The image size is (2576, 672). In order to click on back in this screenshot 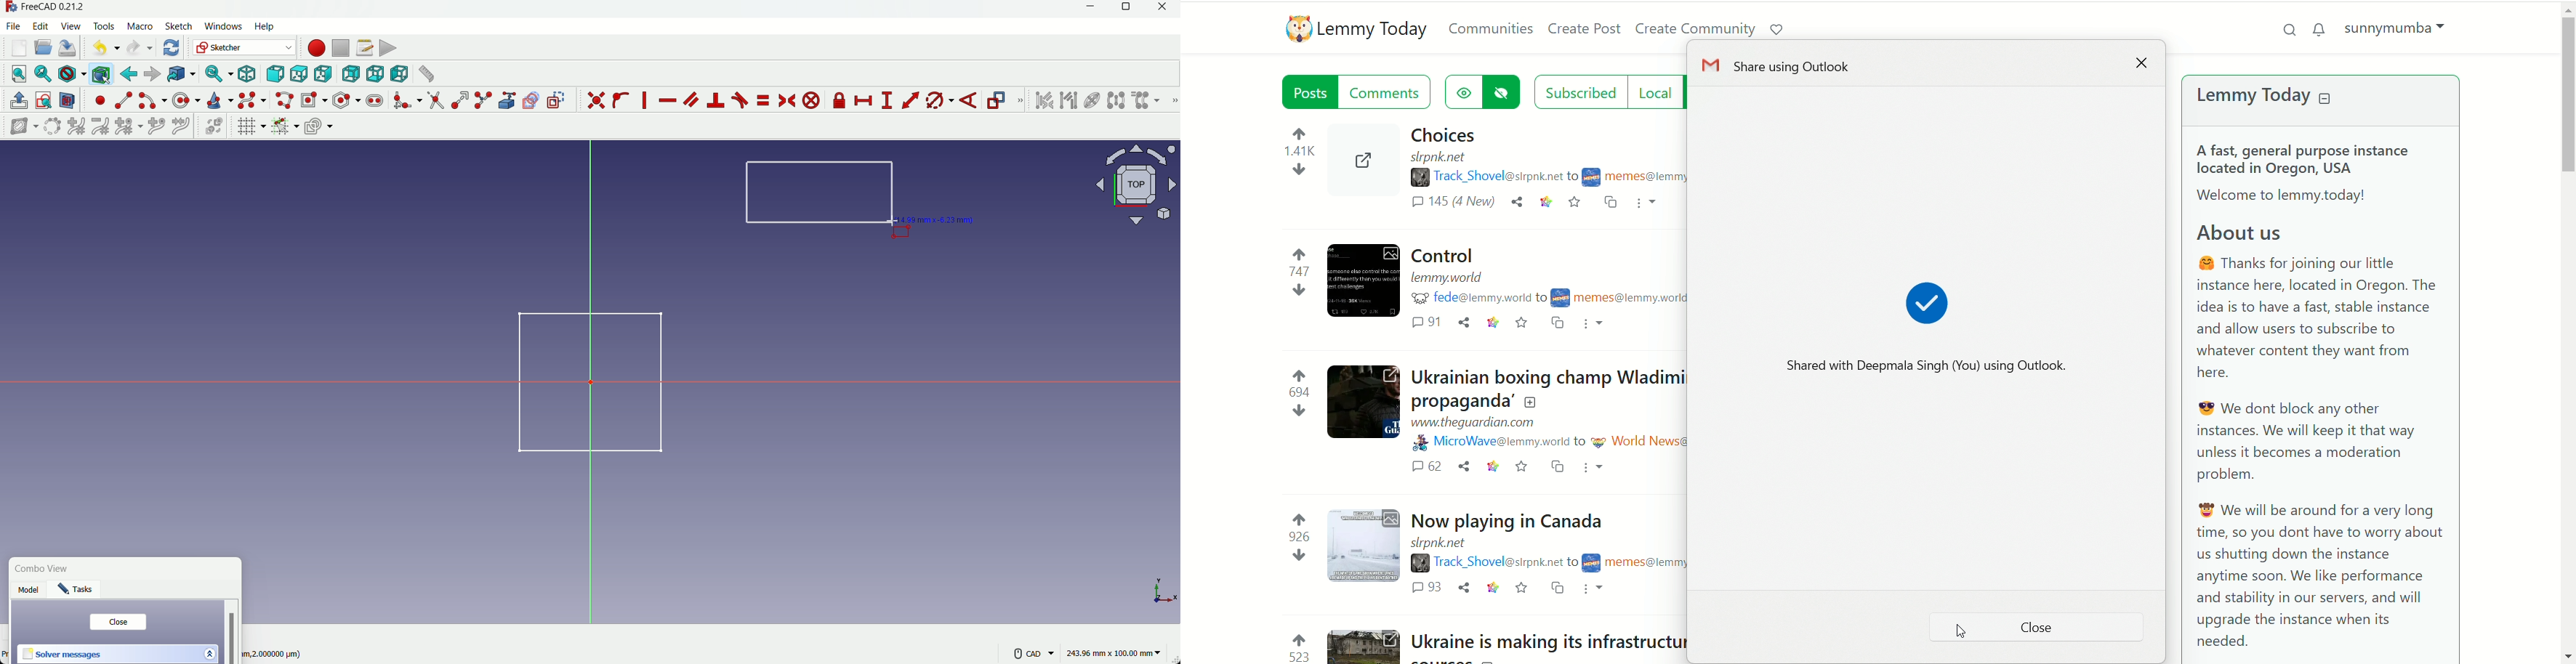, I will do `click(129, 74)`.